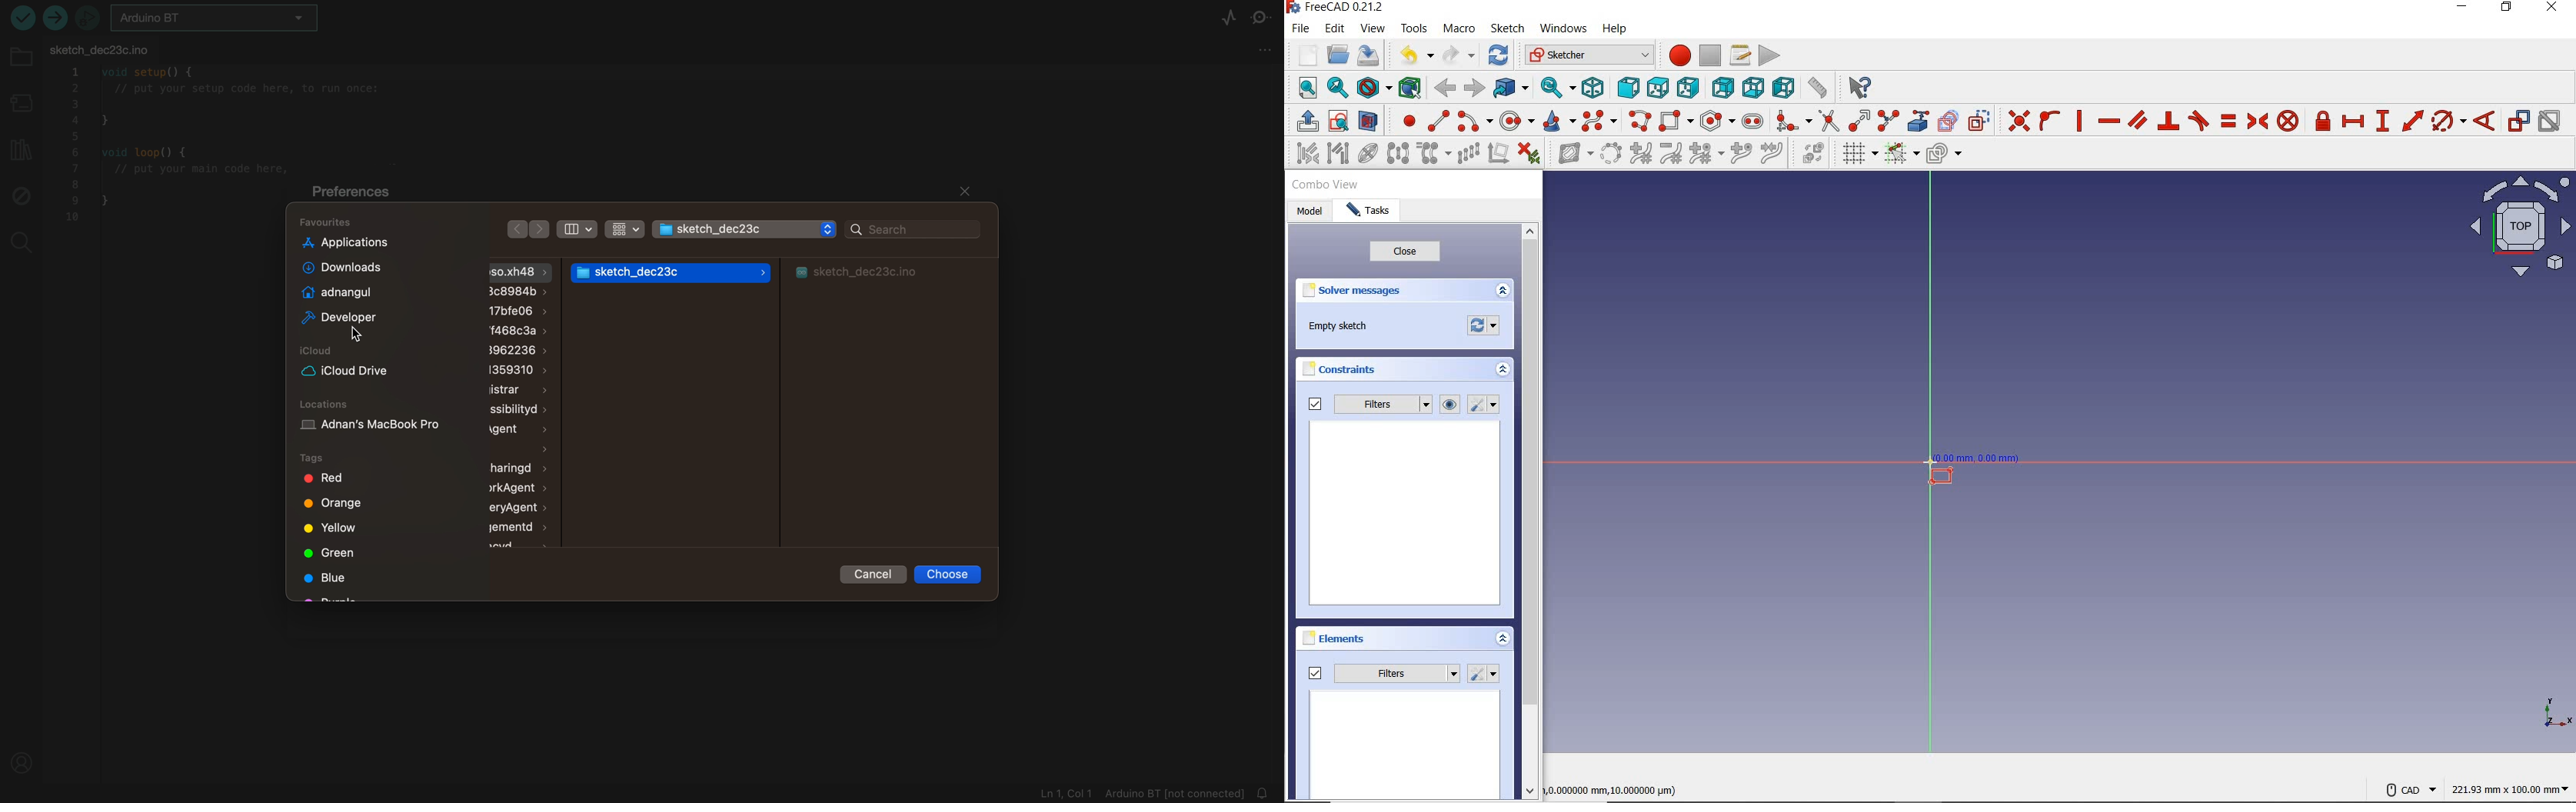 This screenshot has width=2576, height=812. What do you see at coordinates (1556, 86) in the screenshot?
I see `sync view` at bounding box center [1556, 86].